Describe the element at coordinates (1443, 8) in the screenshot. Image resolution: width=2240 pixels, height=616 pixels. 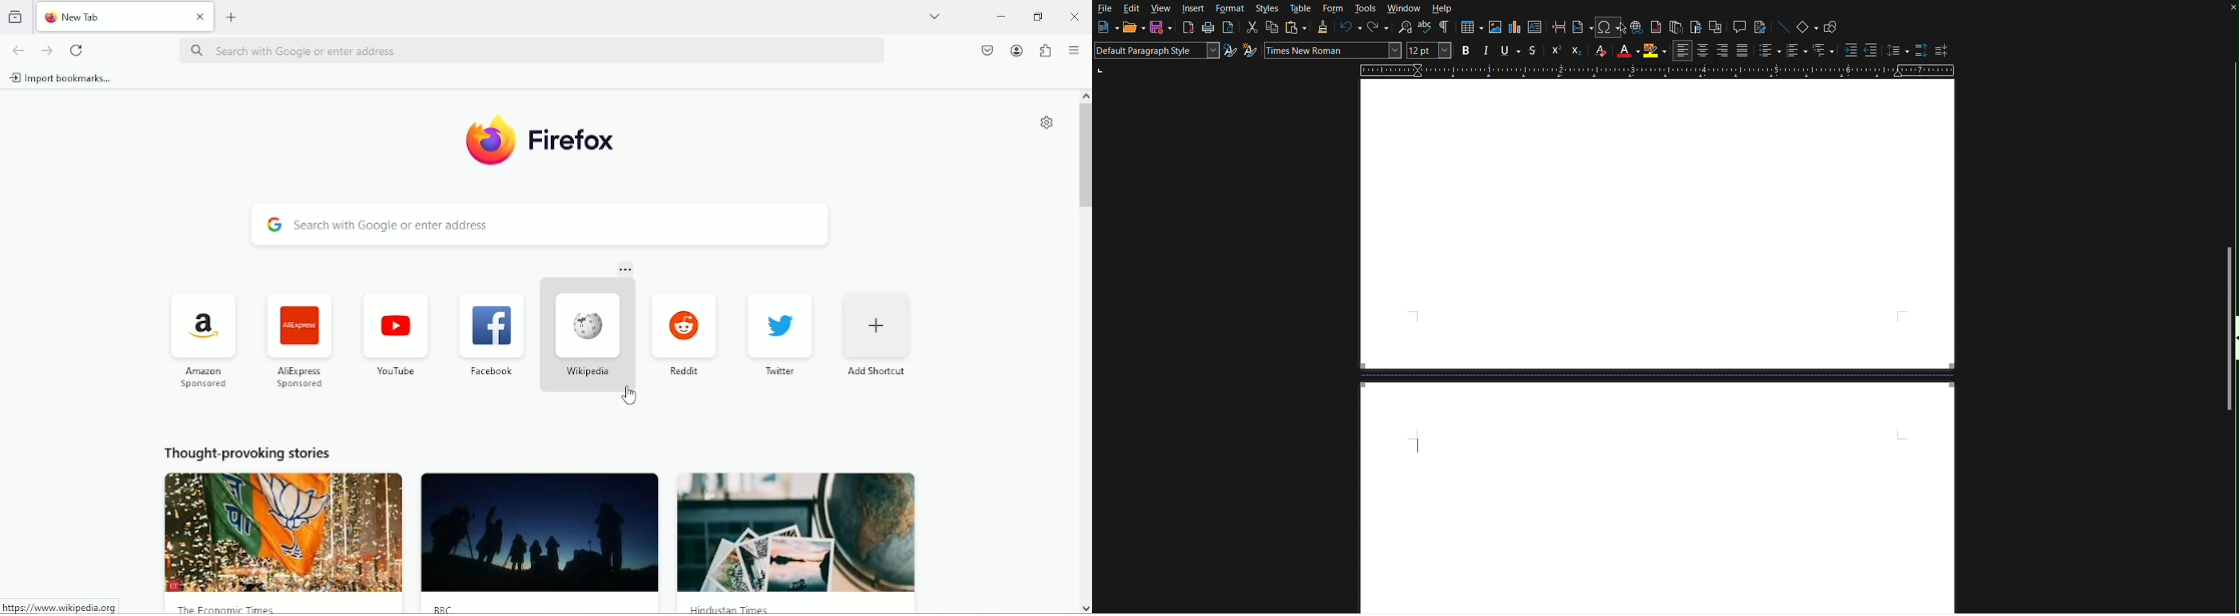
I see `Help` at that location.